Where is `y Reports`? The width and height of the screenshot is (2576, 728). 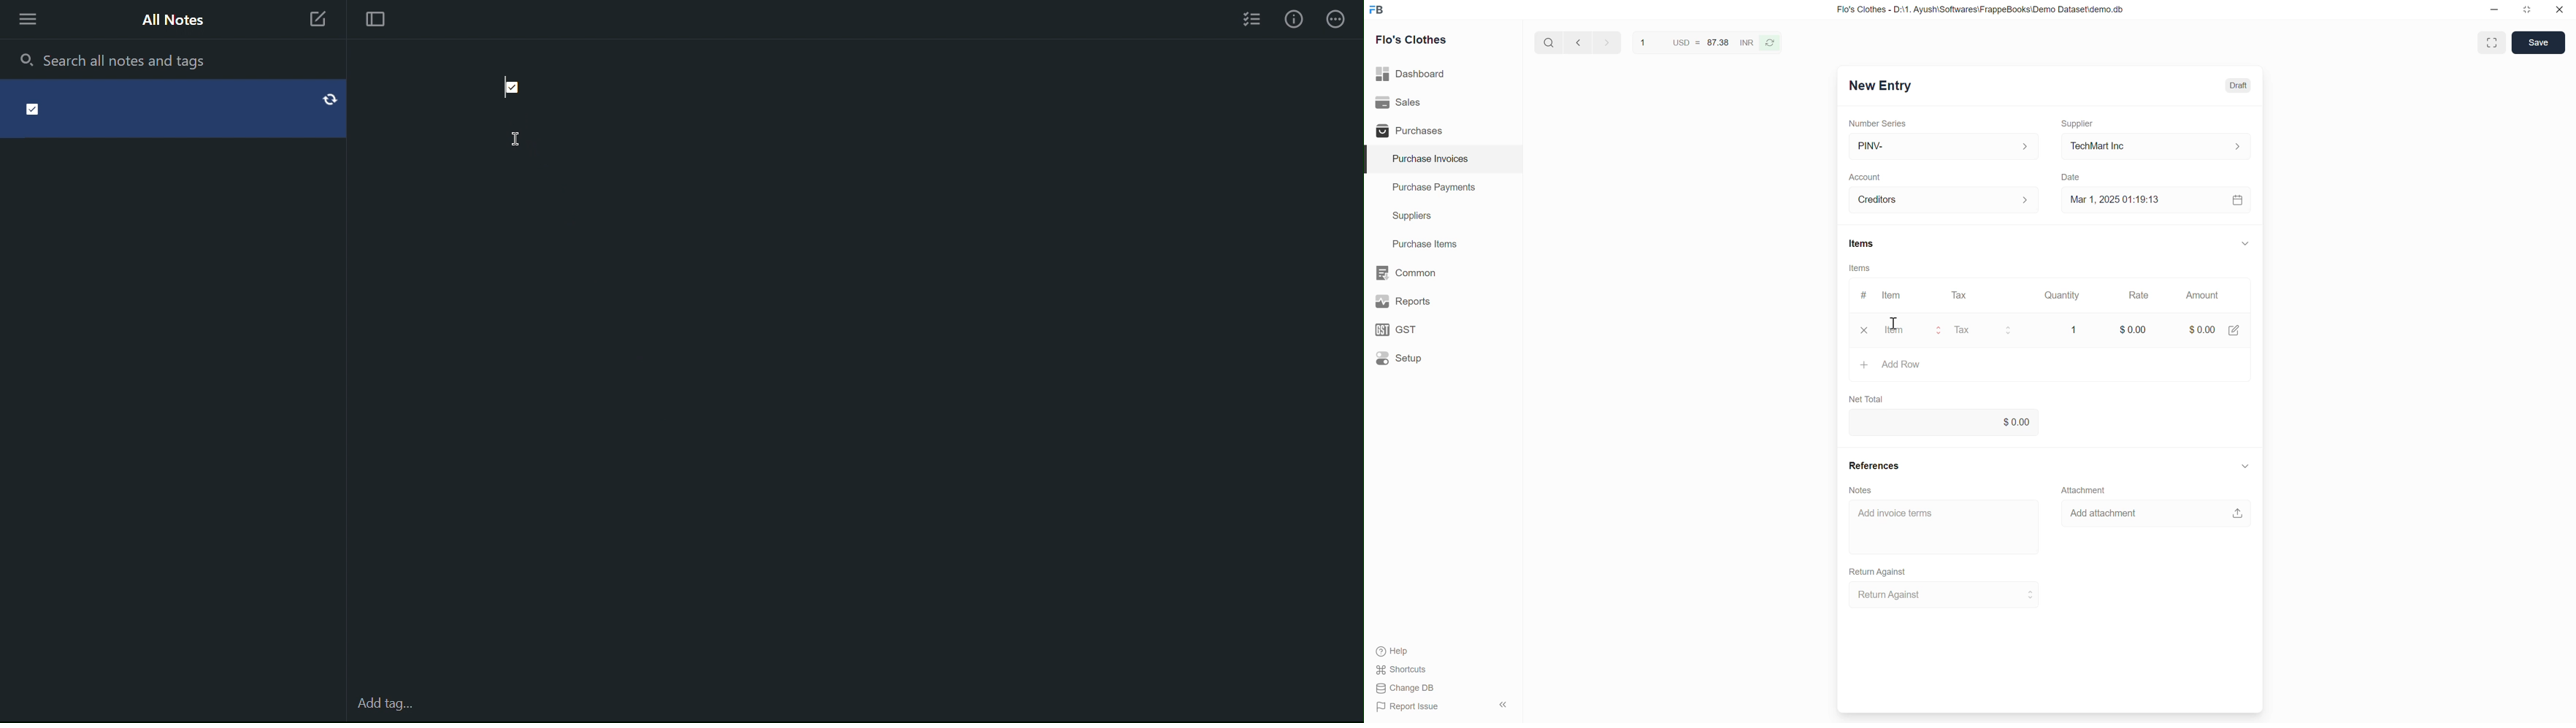 y Reports is located at coordinates (1403, 302).